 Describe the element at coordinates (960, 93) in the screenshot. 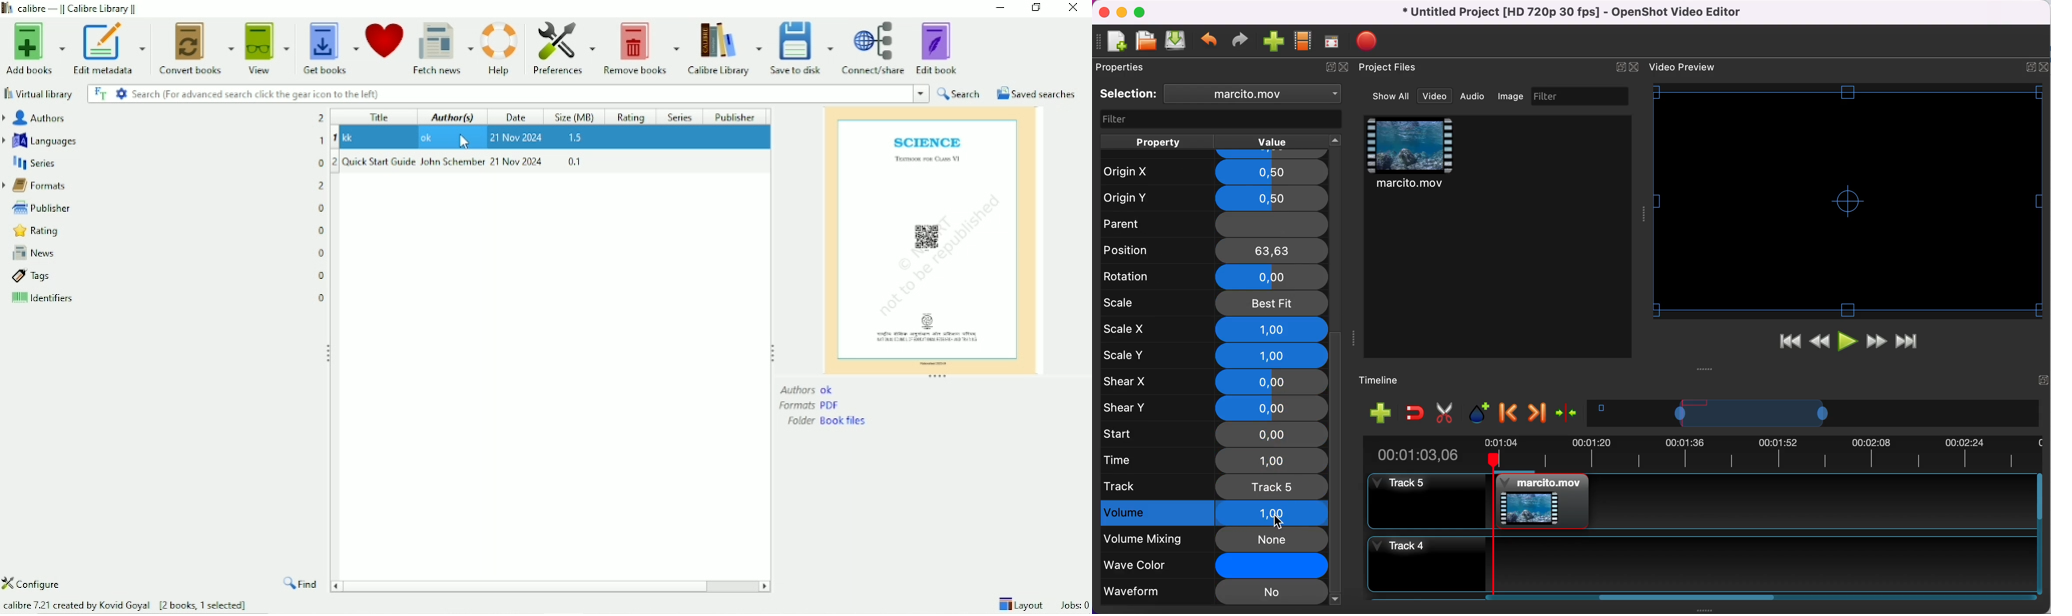

I see `Search` at that location.